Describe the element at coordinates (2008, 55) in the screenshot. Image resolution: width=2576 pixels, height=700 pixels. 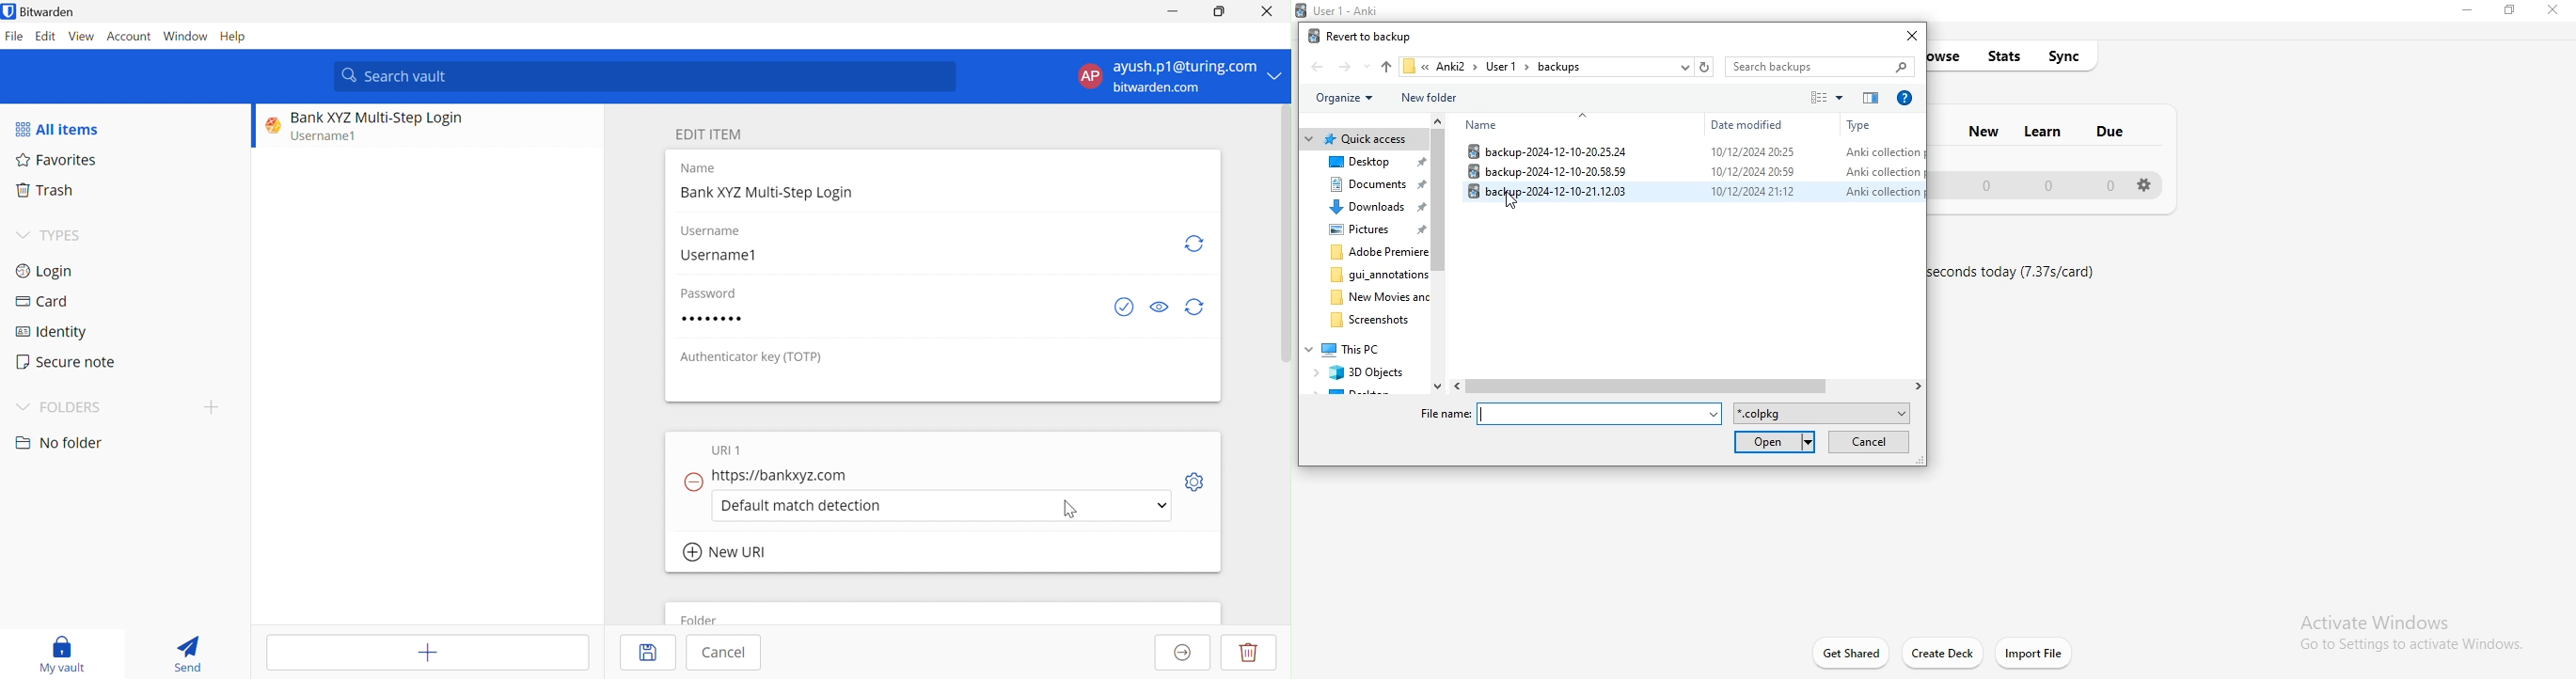
I see `stats` at that location.